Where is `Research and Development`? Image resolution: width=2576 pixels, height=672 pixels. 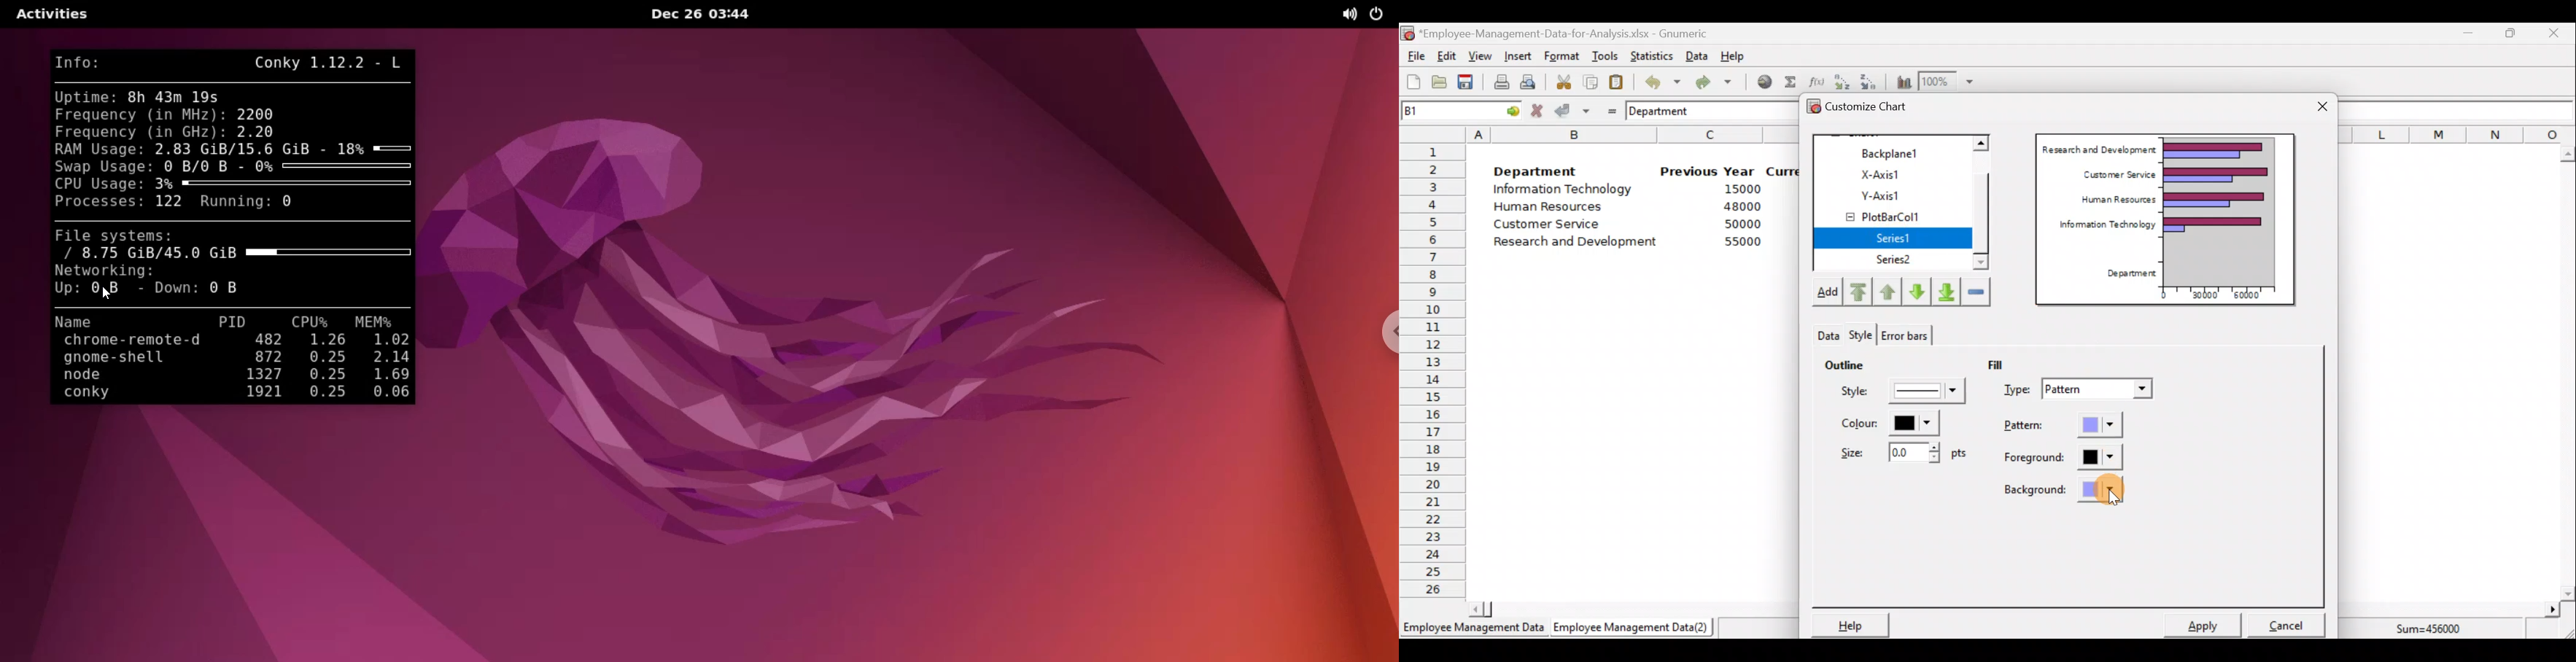 Research and Development is located at coordinates (1580, 243).